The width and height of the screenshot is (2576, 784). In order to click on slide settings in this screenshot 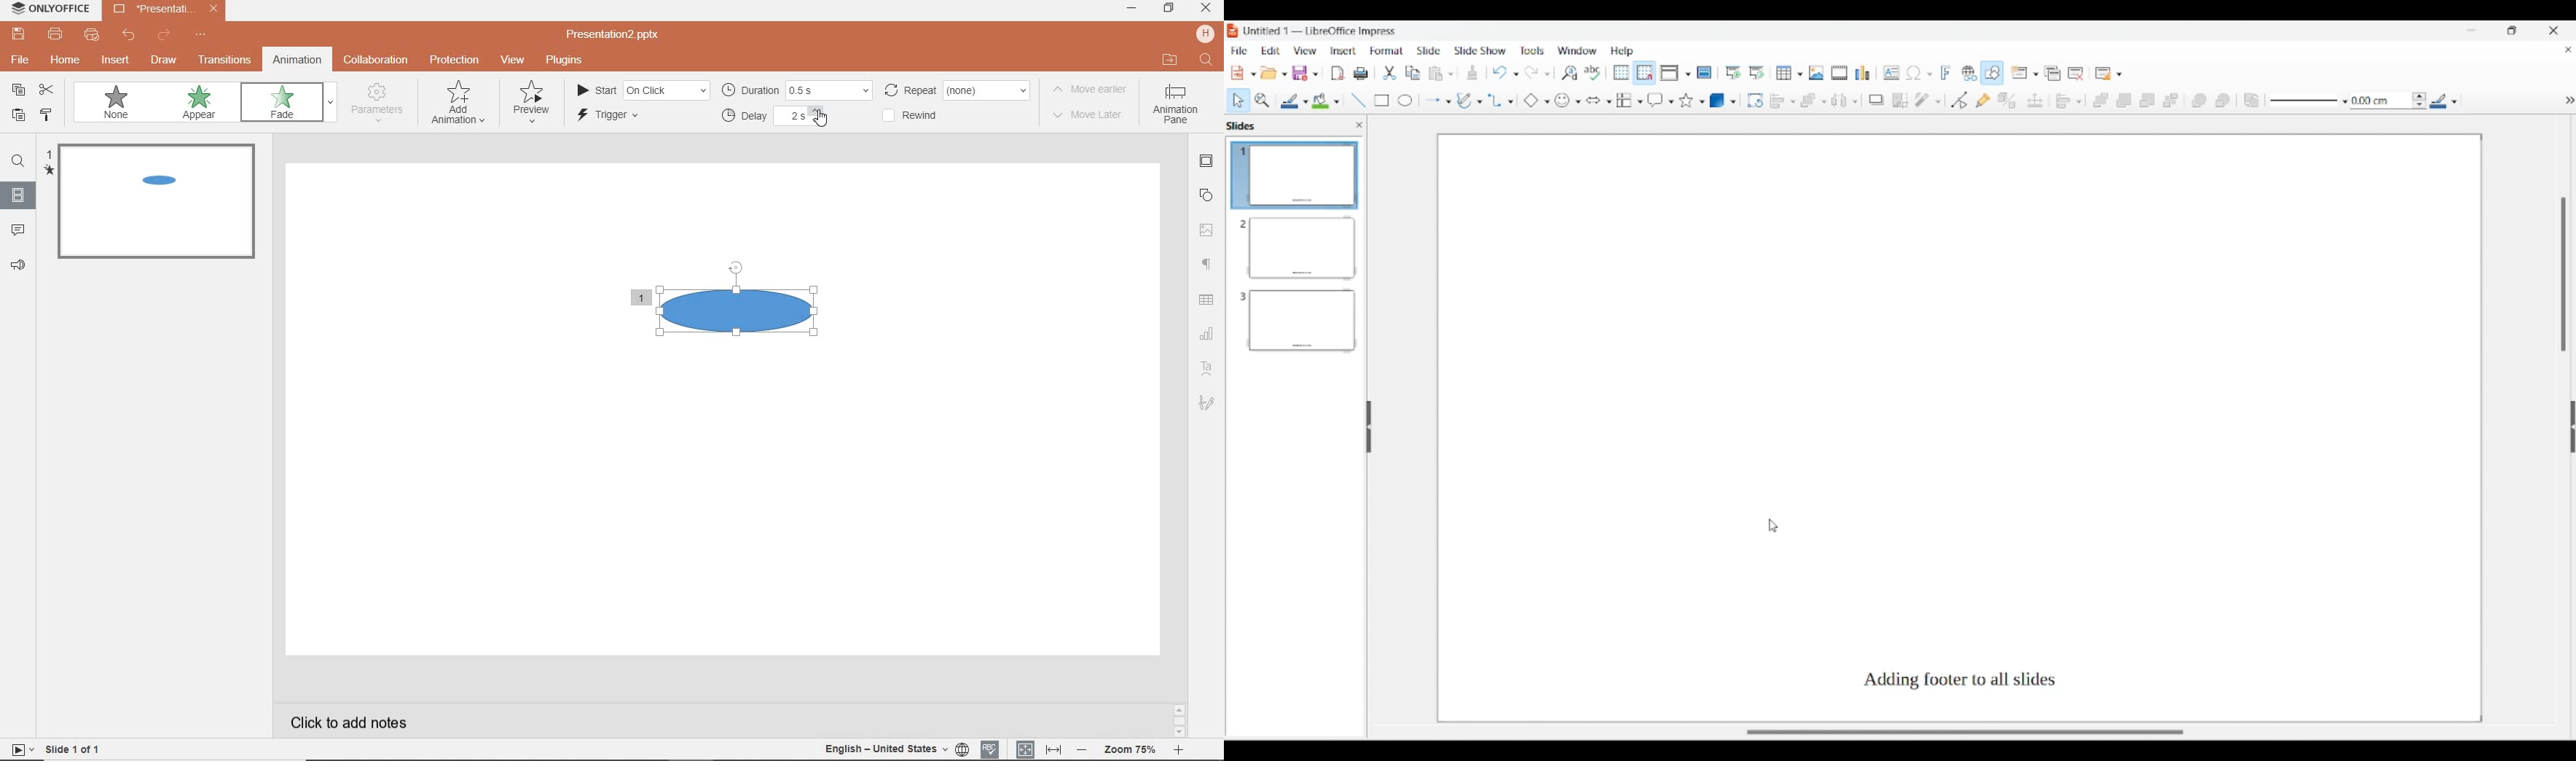, I will do `click(1205, 161)`.